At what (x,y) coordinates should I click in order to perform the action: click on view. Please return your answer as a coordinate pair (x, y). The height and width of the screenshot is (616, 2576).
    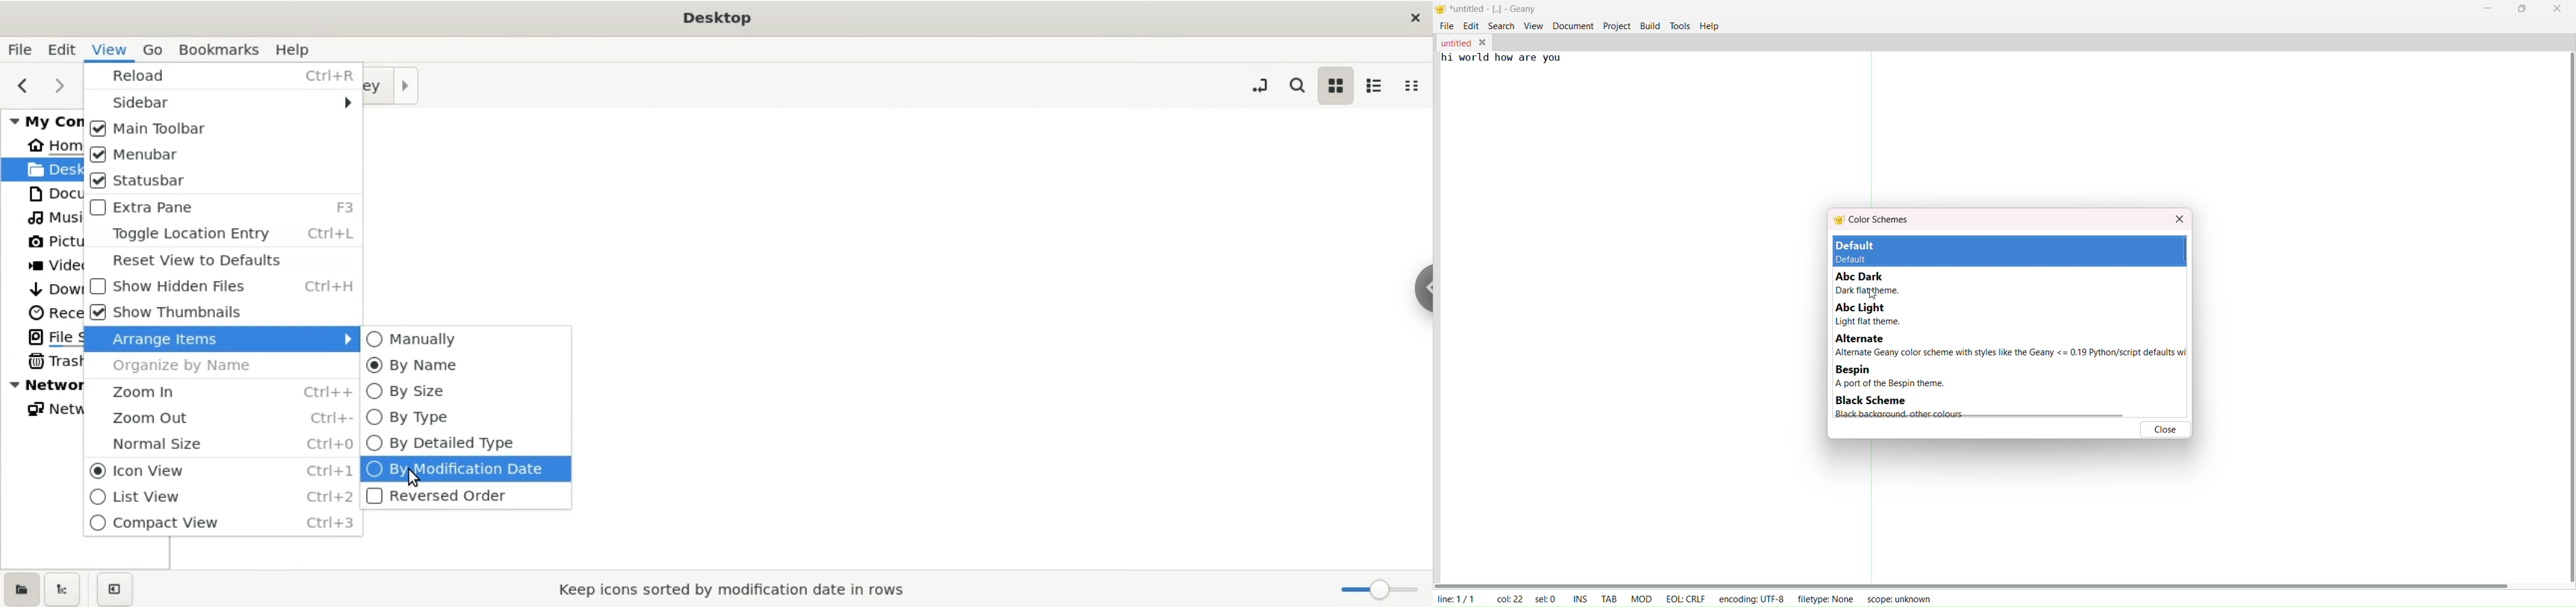
    Looking at the image, I should click on (113, 51).